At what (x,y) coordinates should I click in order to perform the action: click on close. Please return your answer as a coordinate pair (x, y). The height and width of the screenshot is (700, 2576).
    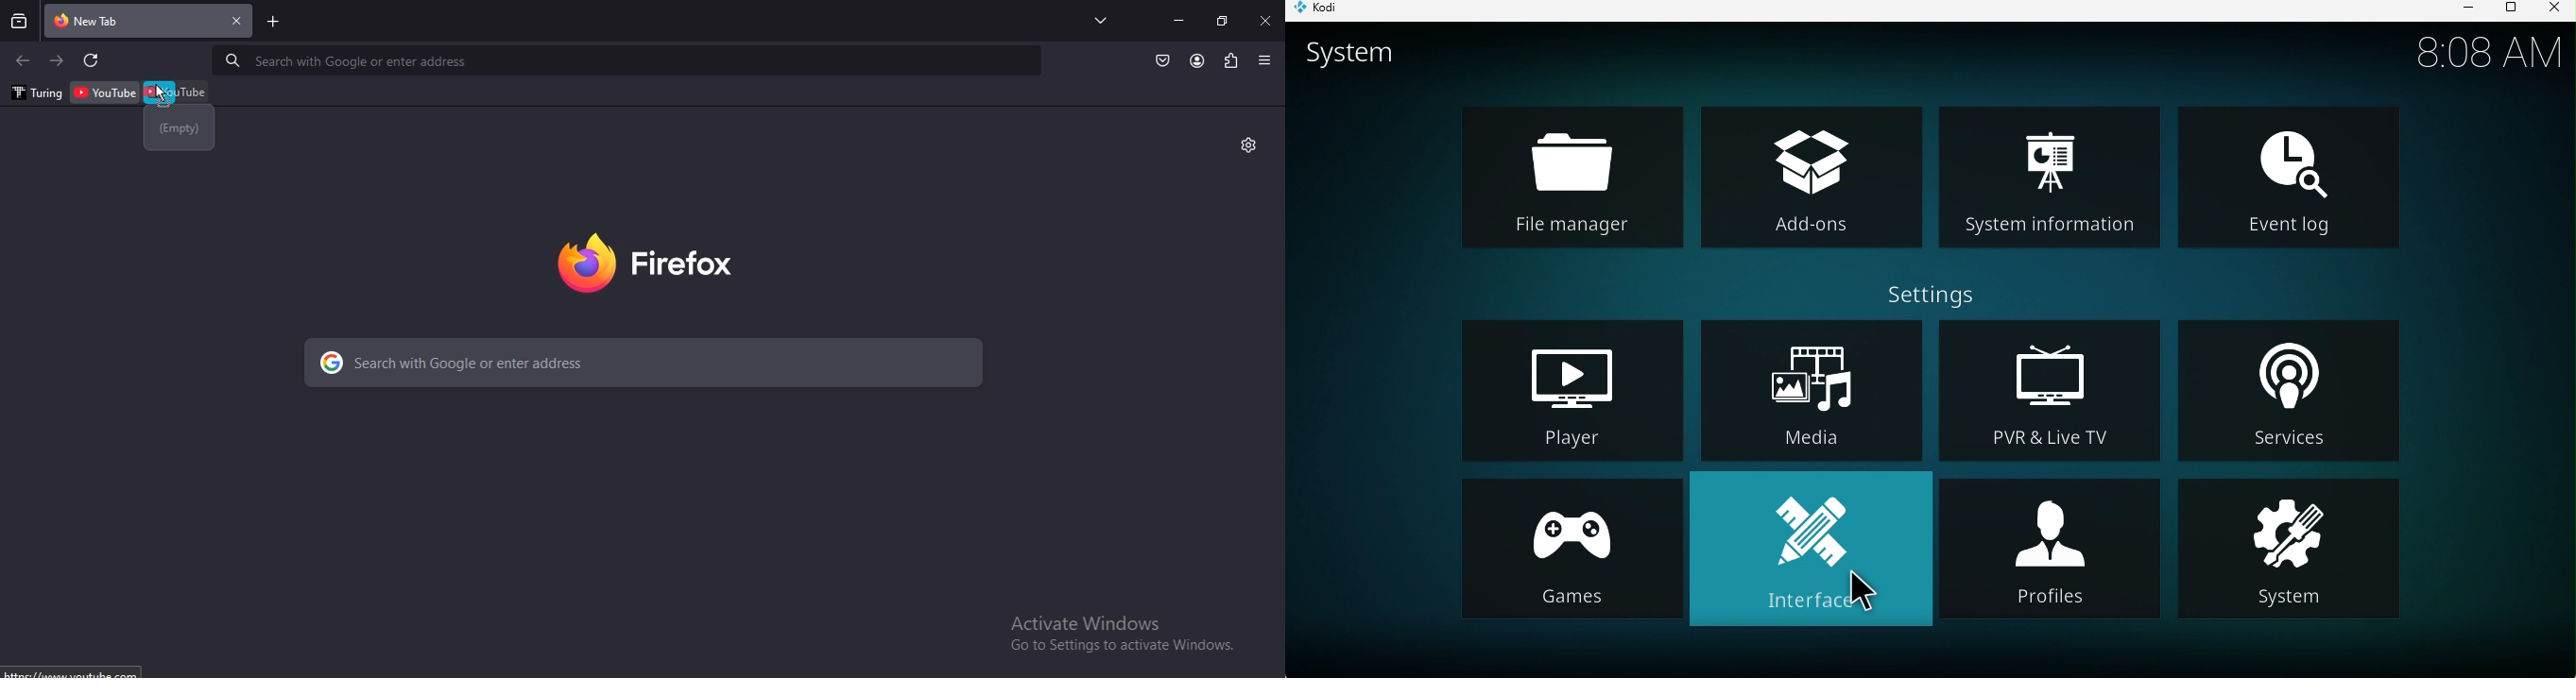
    Looking at the image, I should click on (1267, 20).